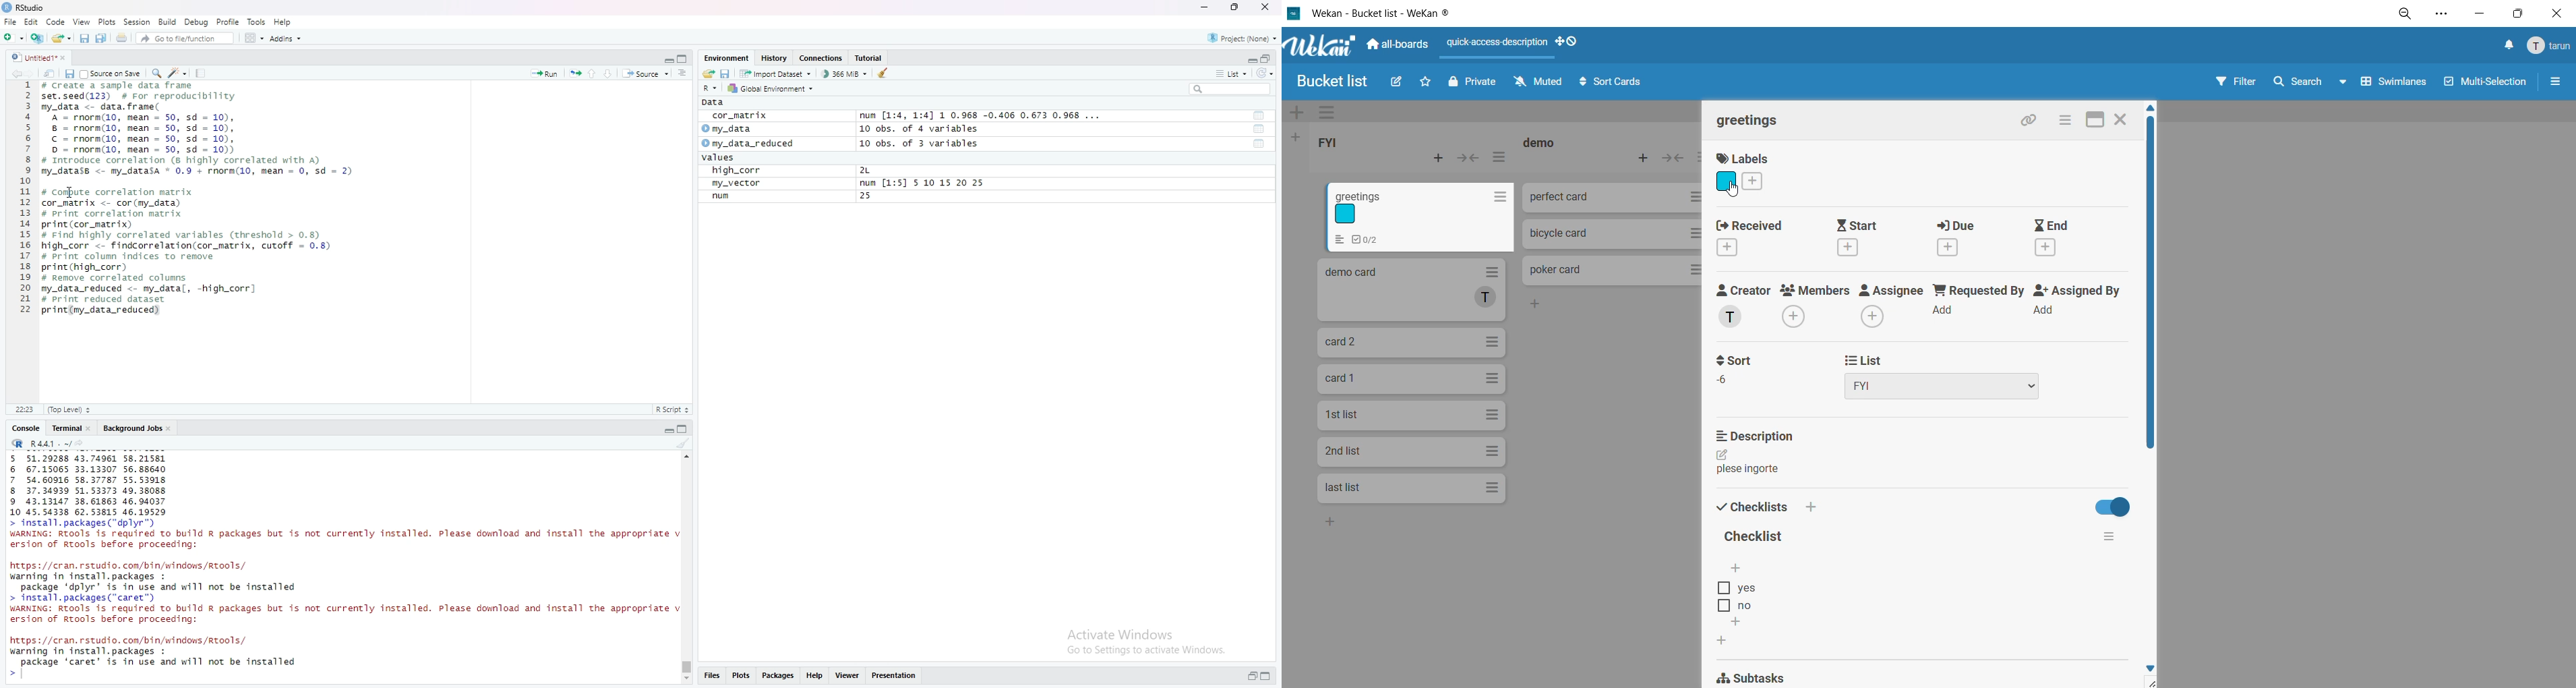 This screenshot has height=700, width=2576. What do you see at coordinates (51, 73) in the screenshot?
I see `share` at bounding box center [51, 73].